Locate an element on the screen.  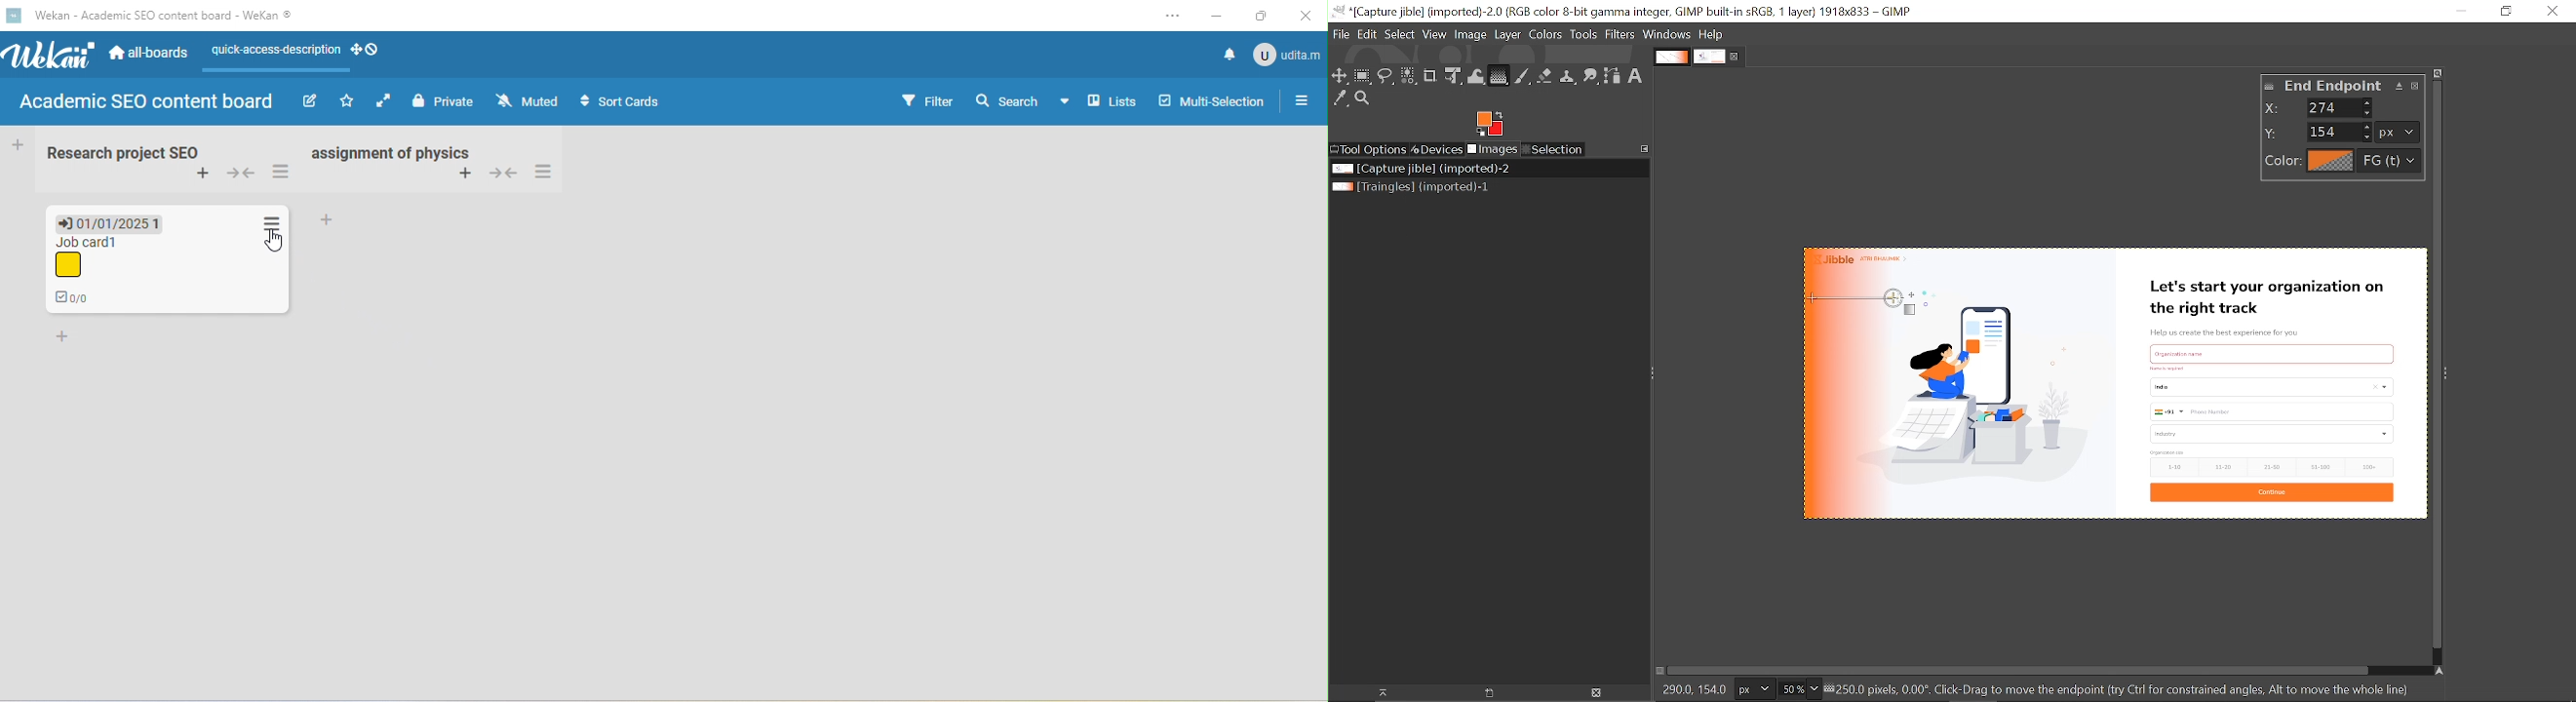
wekan logo is located at coordinates (15, 15).